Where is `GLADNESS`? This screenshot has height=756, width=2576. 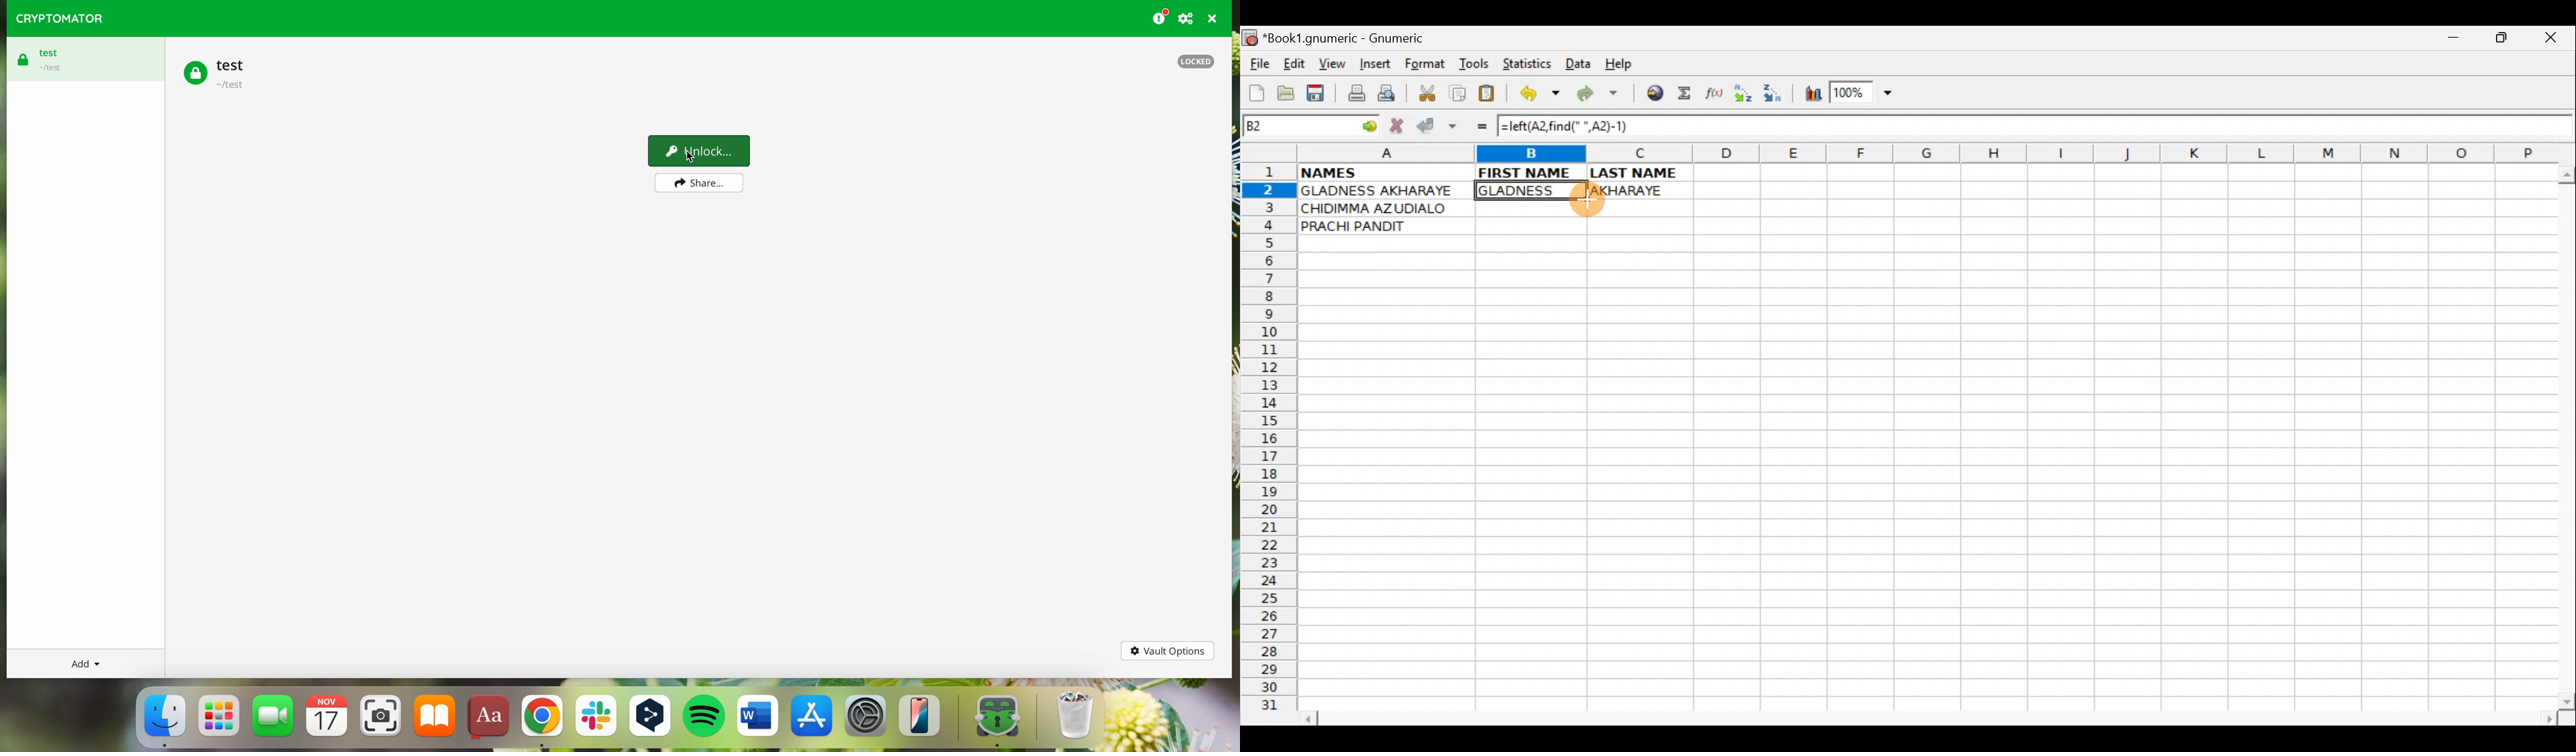 GLADNESS is located at coordinates (1527, 191).